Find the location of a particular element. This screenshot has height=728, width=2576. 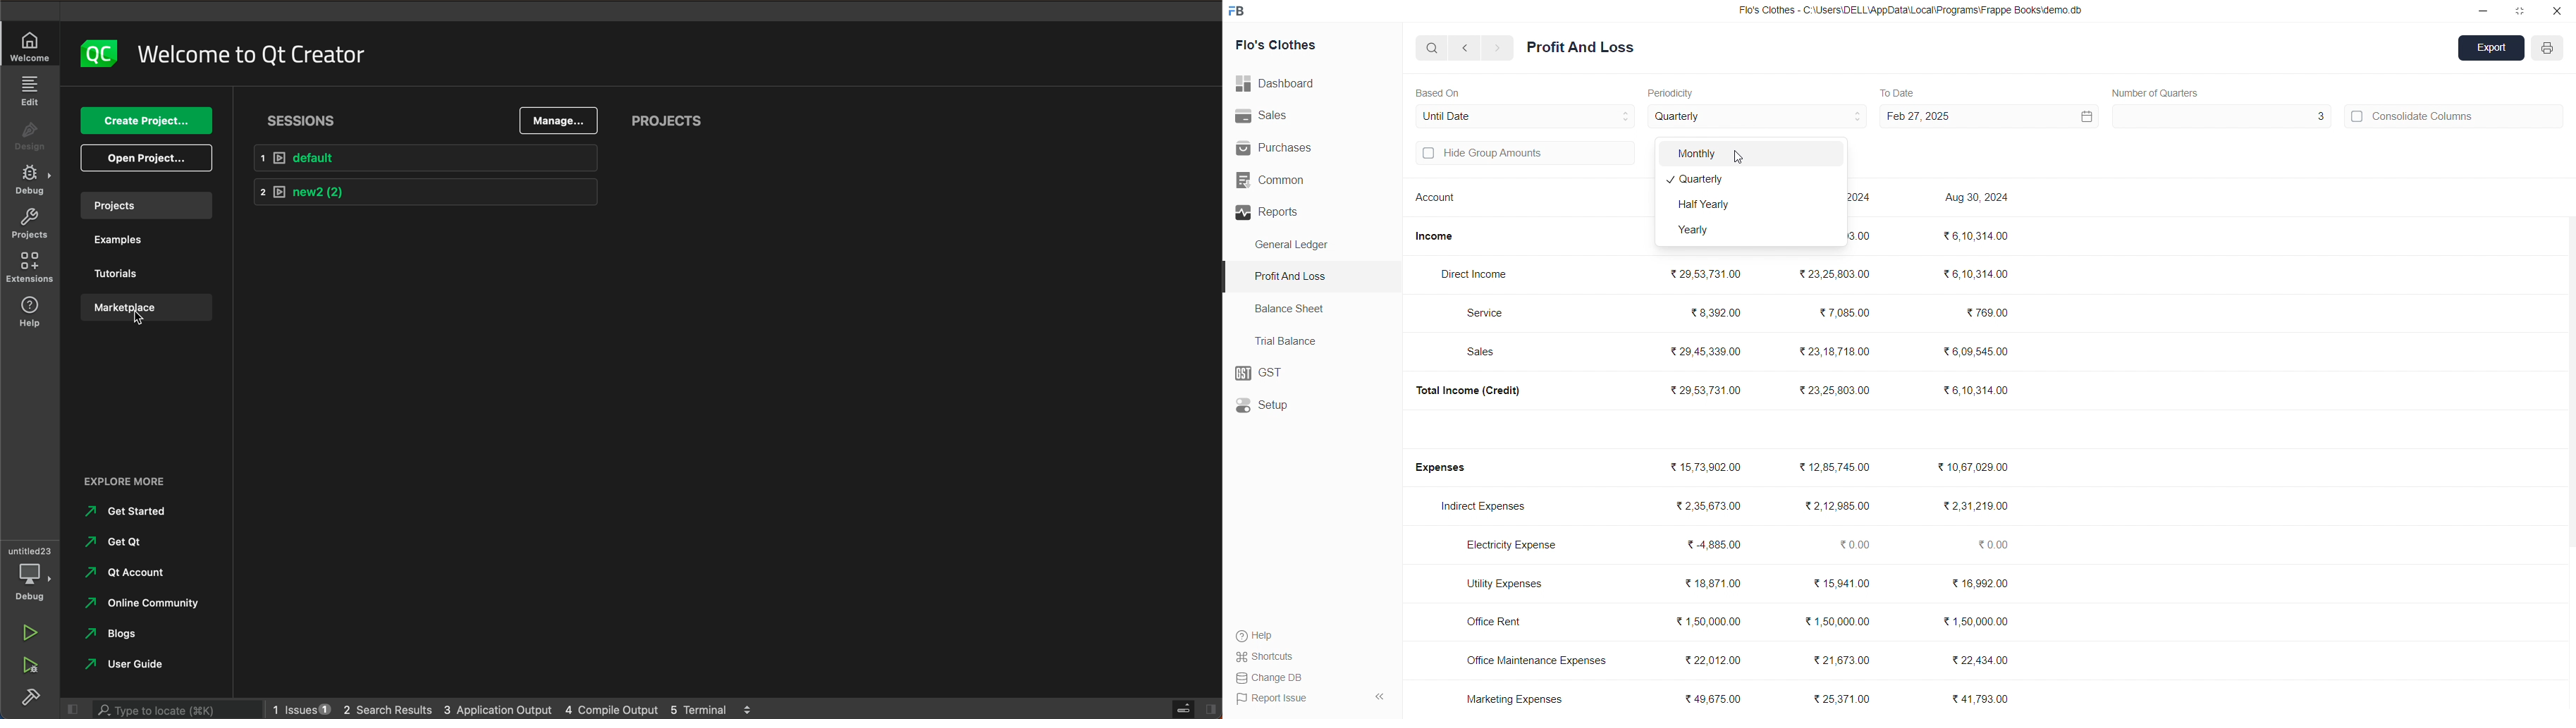

₹22,434.00 is located at coordinates (1981, 658).